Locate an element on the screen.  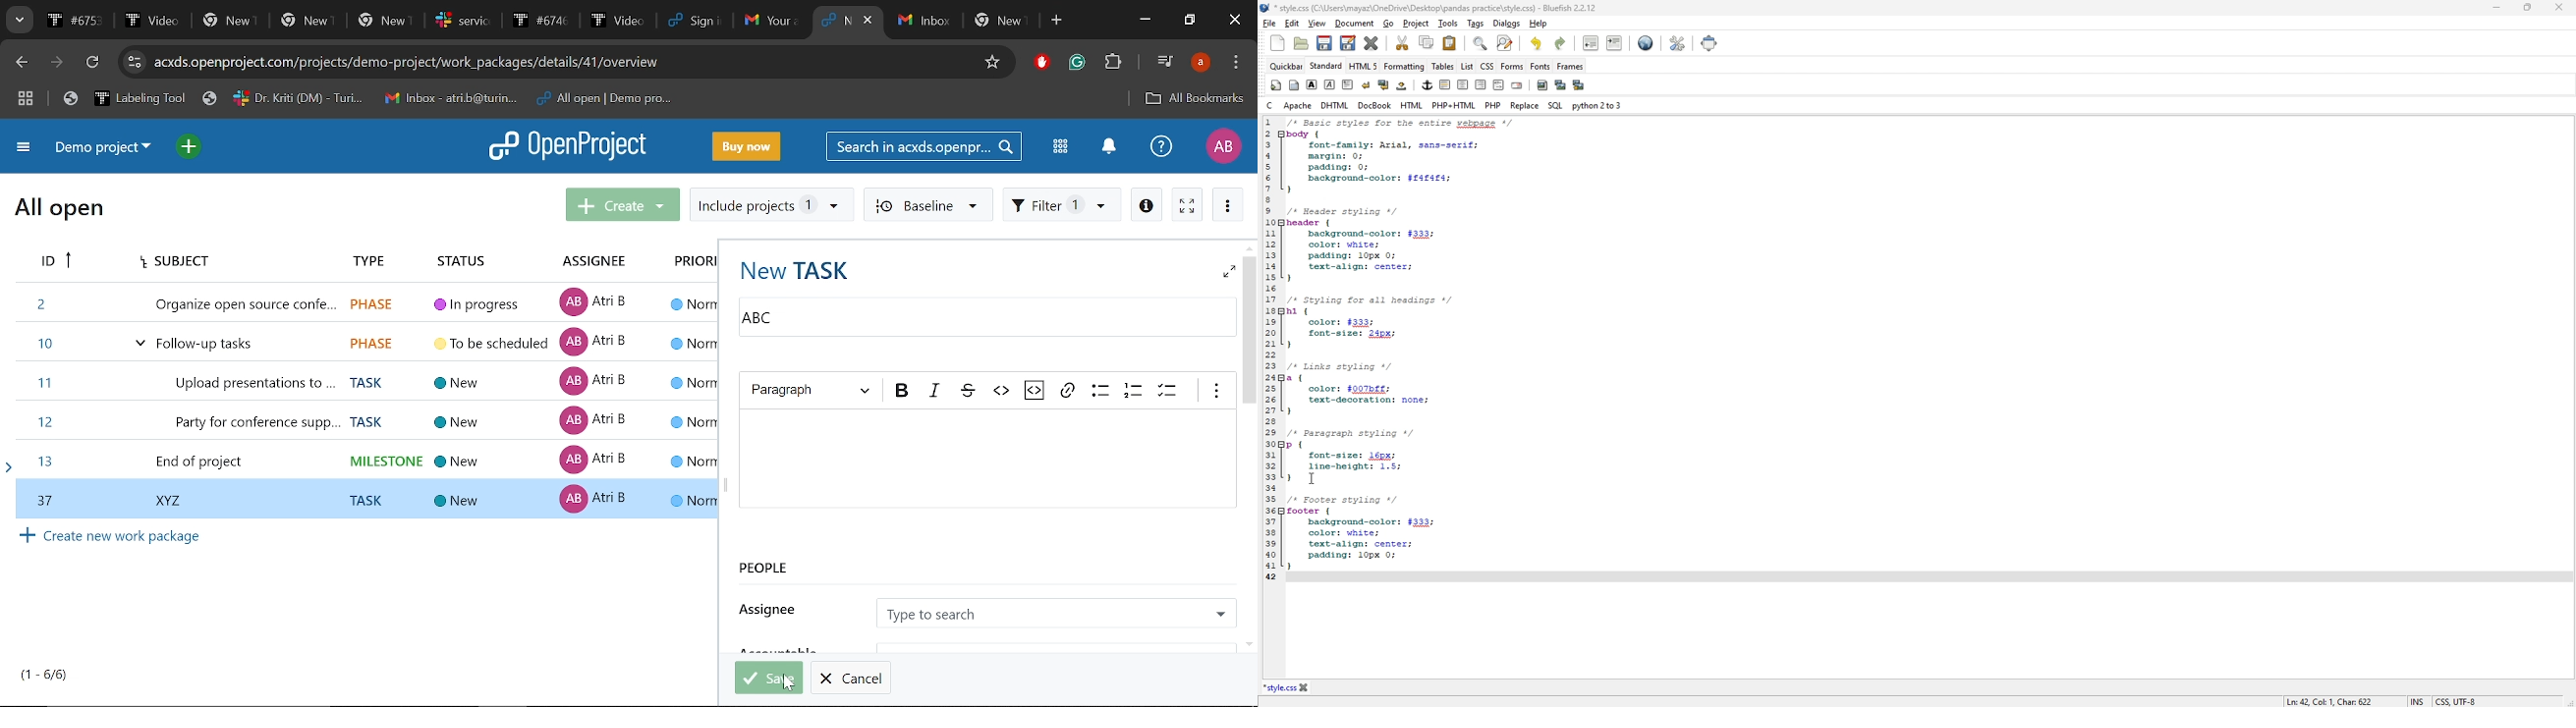
email is located at coordinates (1519, 85).